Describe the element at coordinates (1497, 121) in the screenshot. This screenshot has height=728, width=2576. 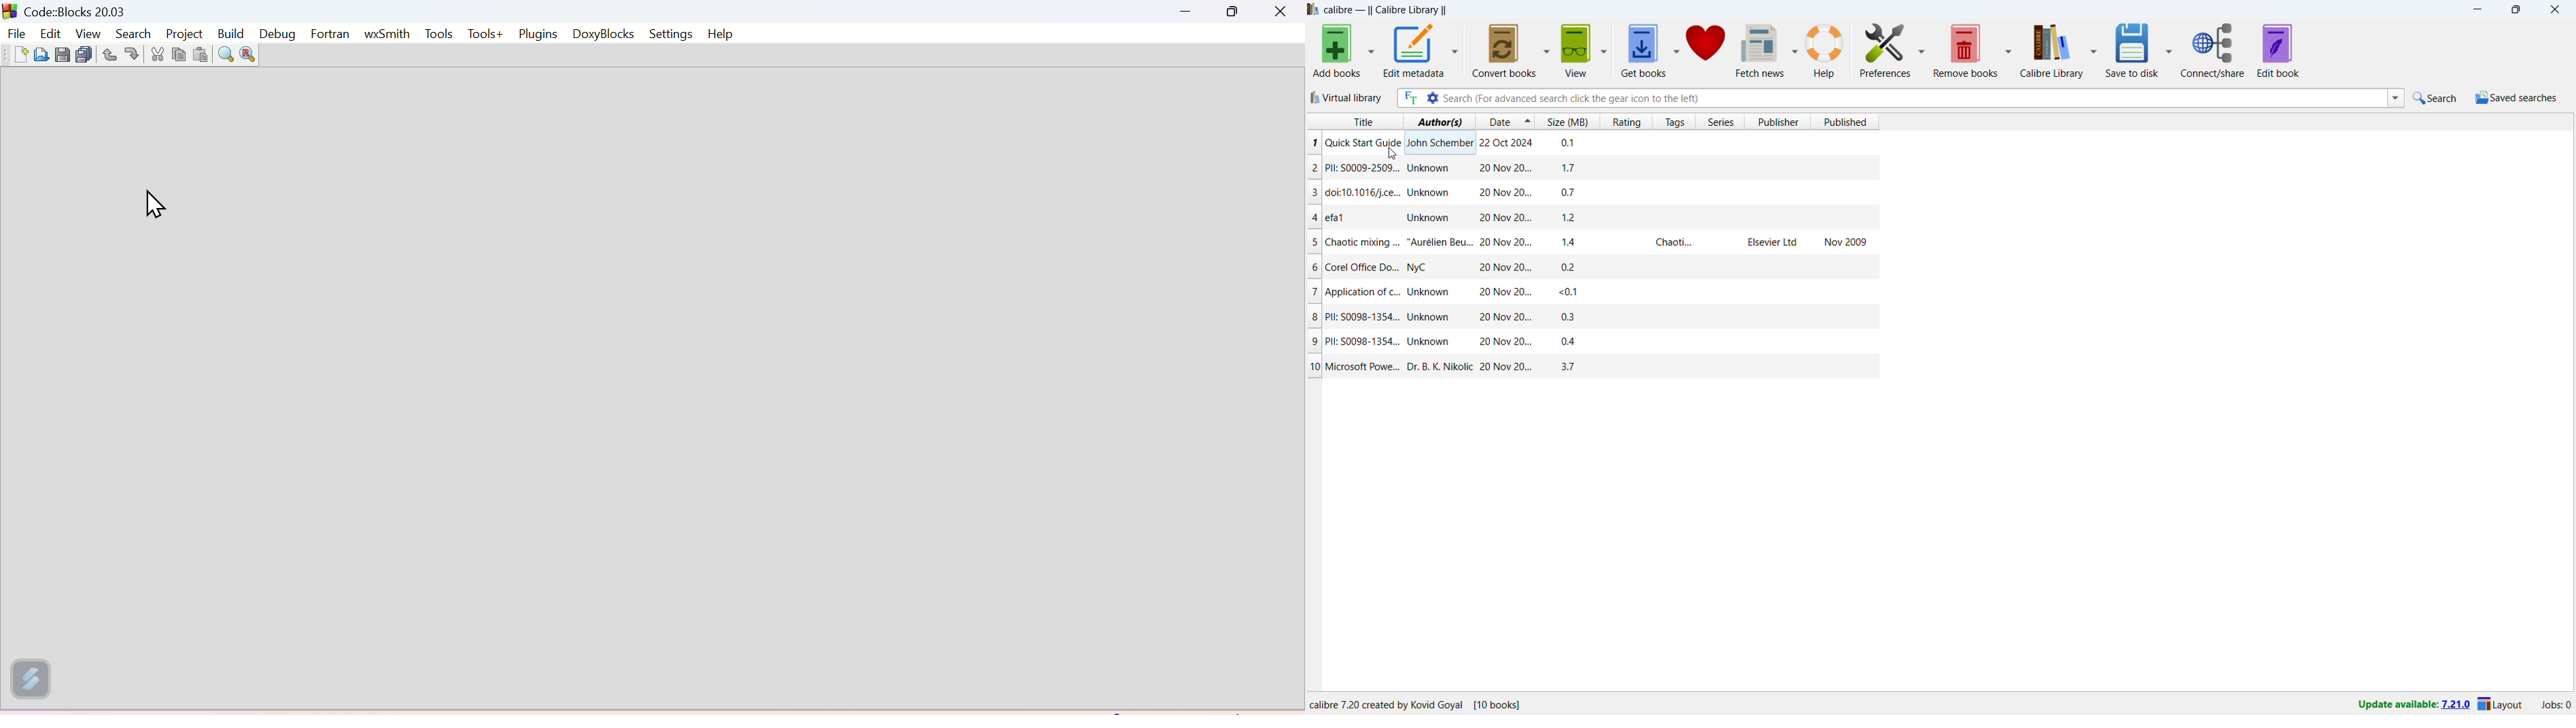
I see `sort by date` at that location.